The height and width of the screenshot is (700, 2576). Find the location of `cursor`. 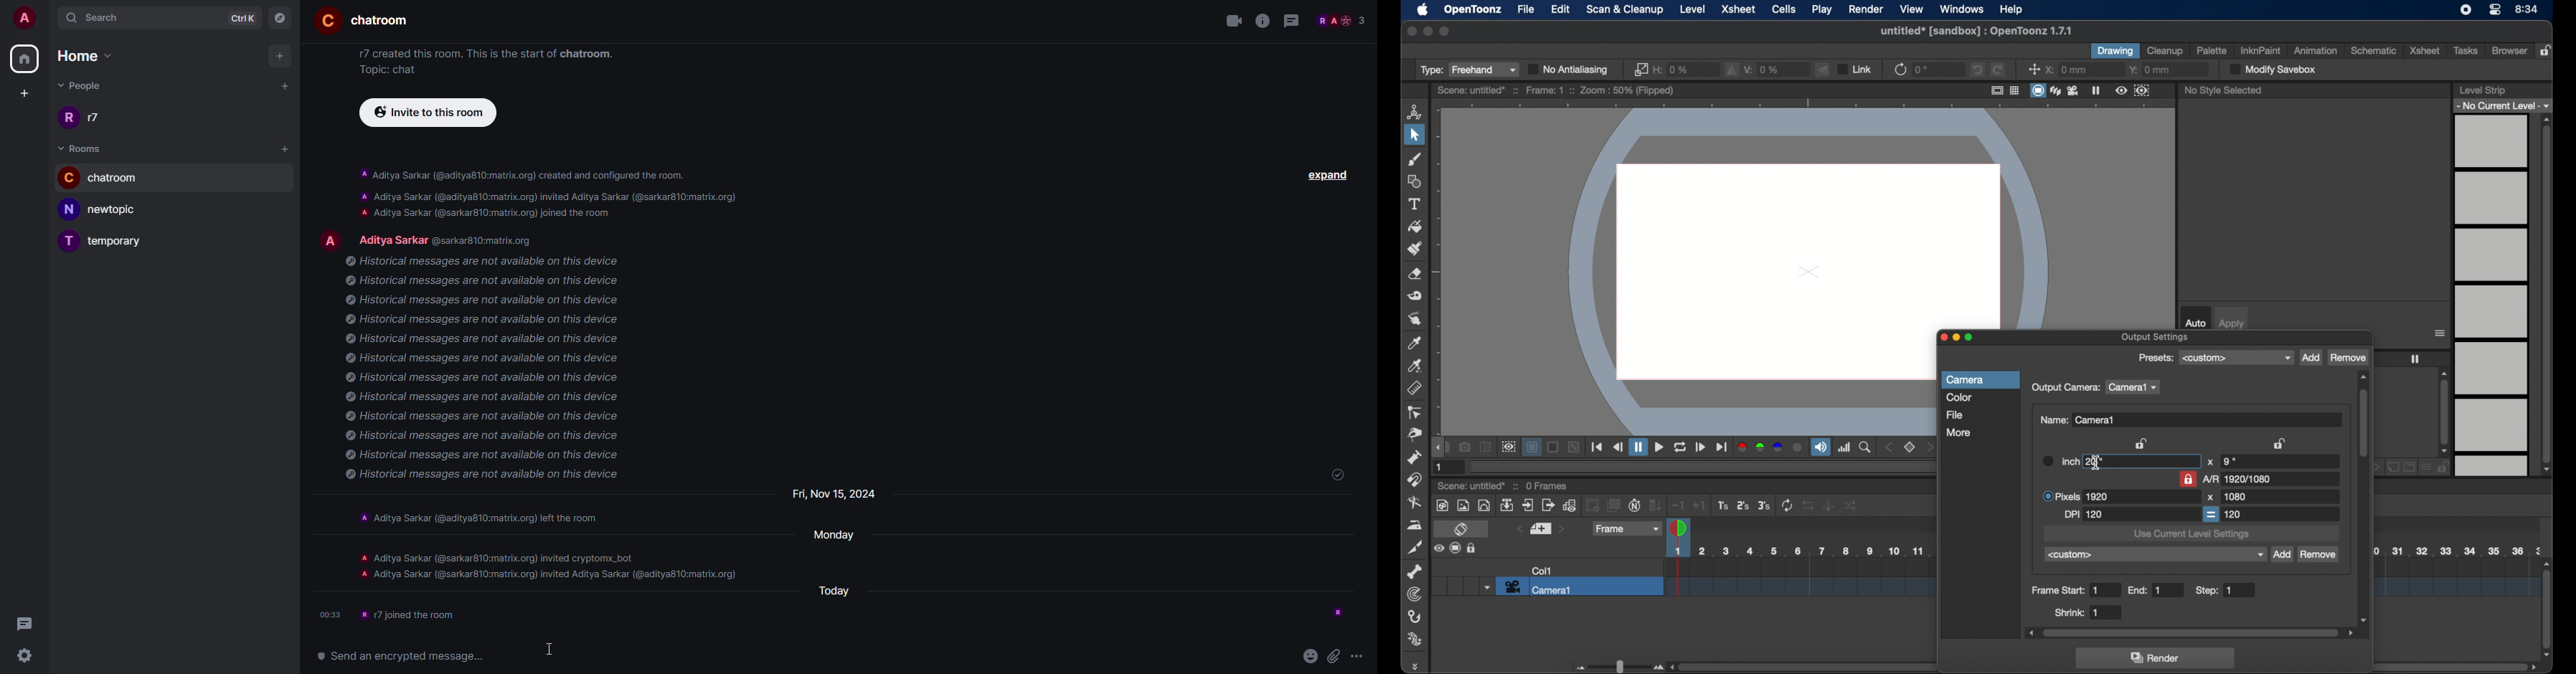

cursor is located at coordinates (86, 196).